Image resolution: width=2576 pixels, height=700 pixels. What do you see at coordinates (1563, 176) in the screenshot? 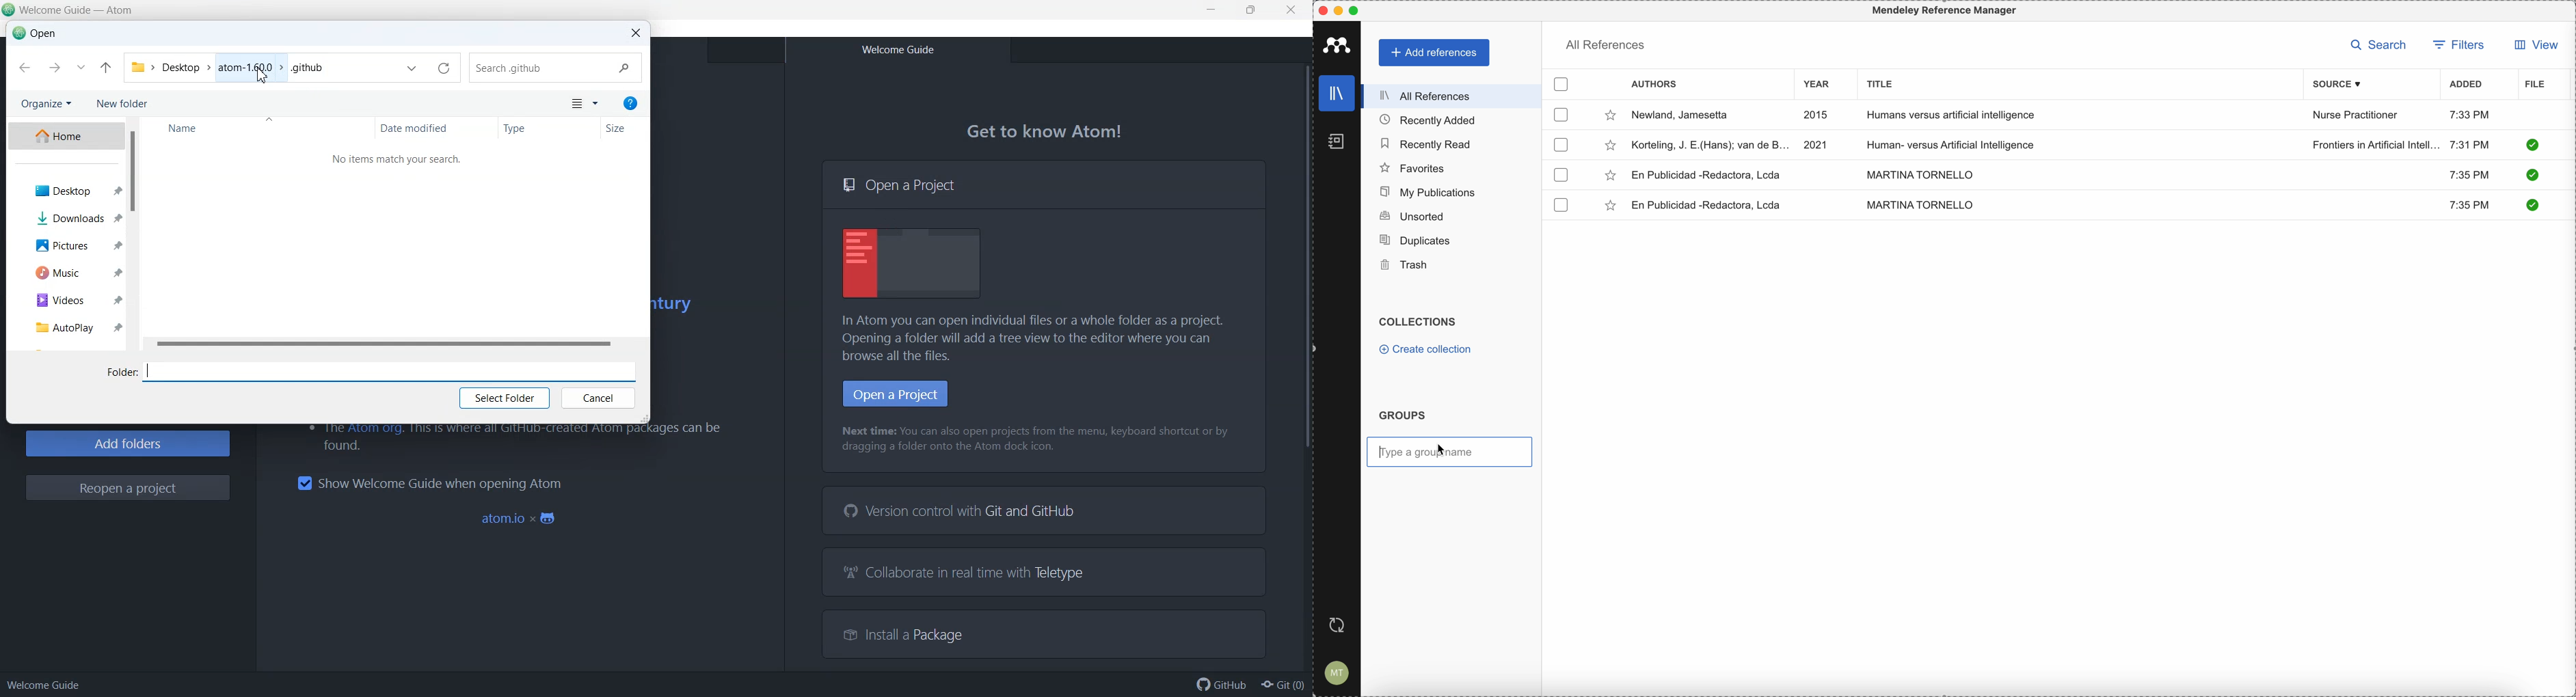
I see `checkbox` at bounding box center [1563, 176].